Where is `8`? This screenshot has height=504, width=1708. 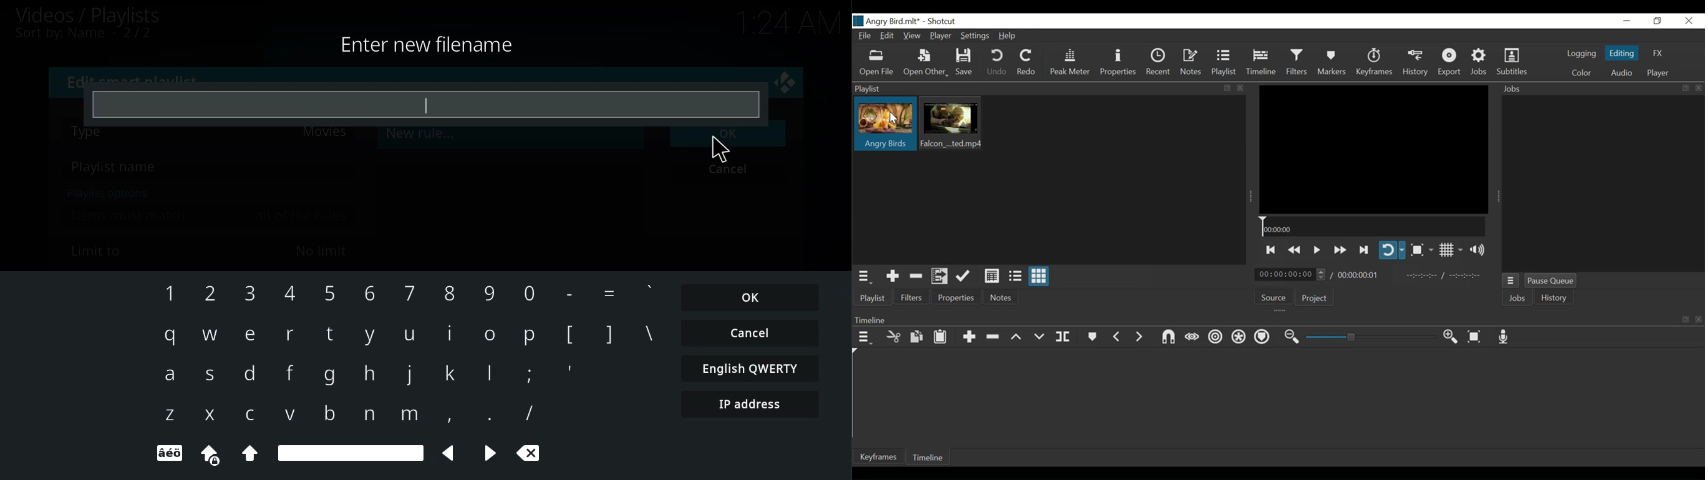
8 is located at coordinates (447, 294).